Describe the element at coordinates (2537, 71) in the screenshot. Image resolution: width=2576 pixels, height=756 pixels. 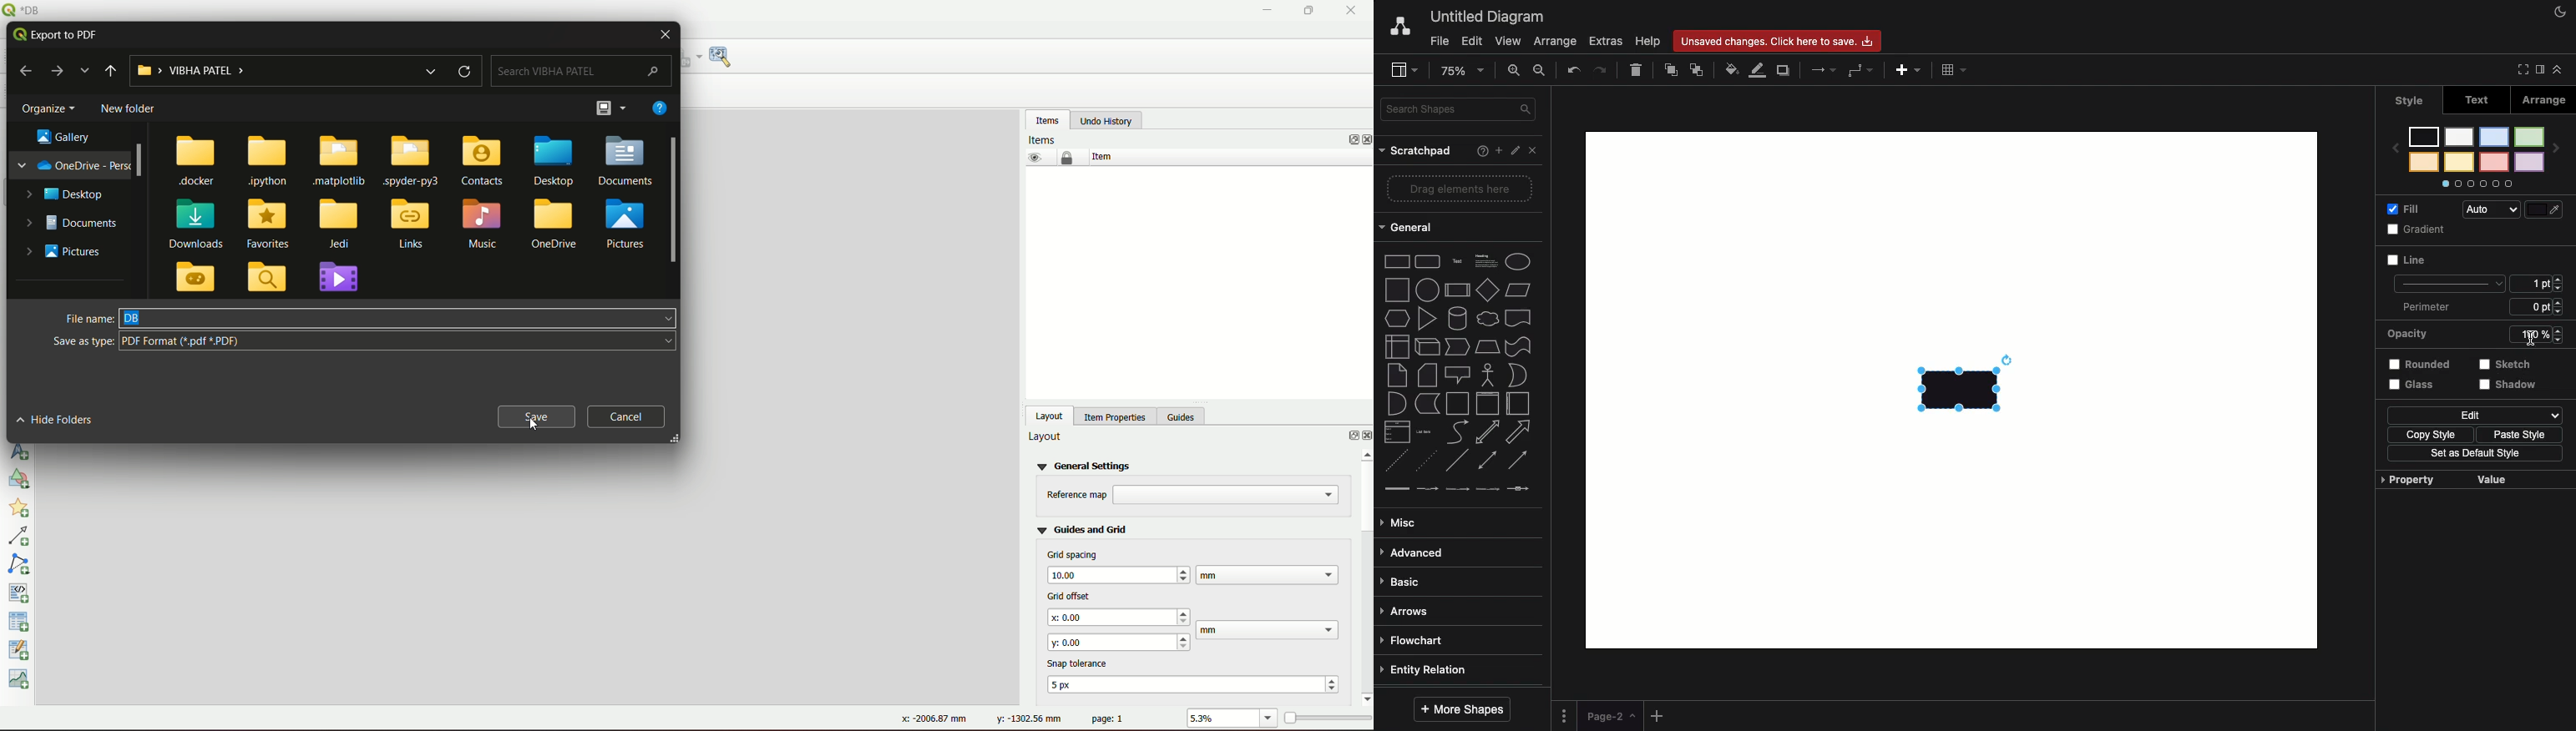
I see `Sidebar` at that location.